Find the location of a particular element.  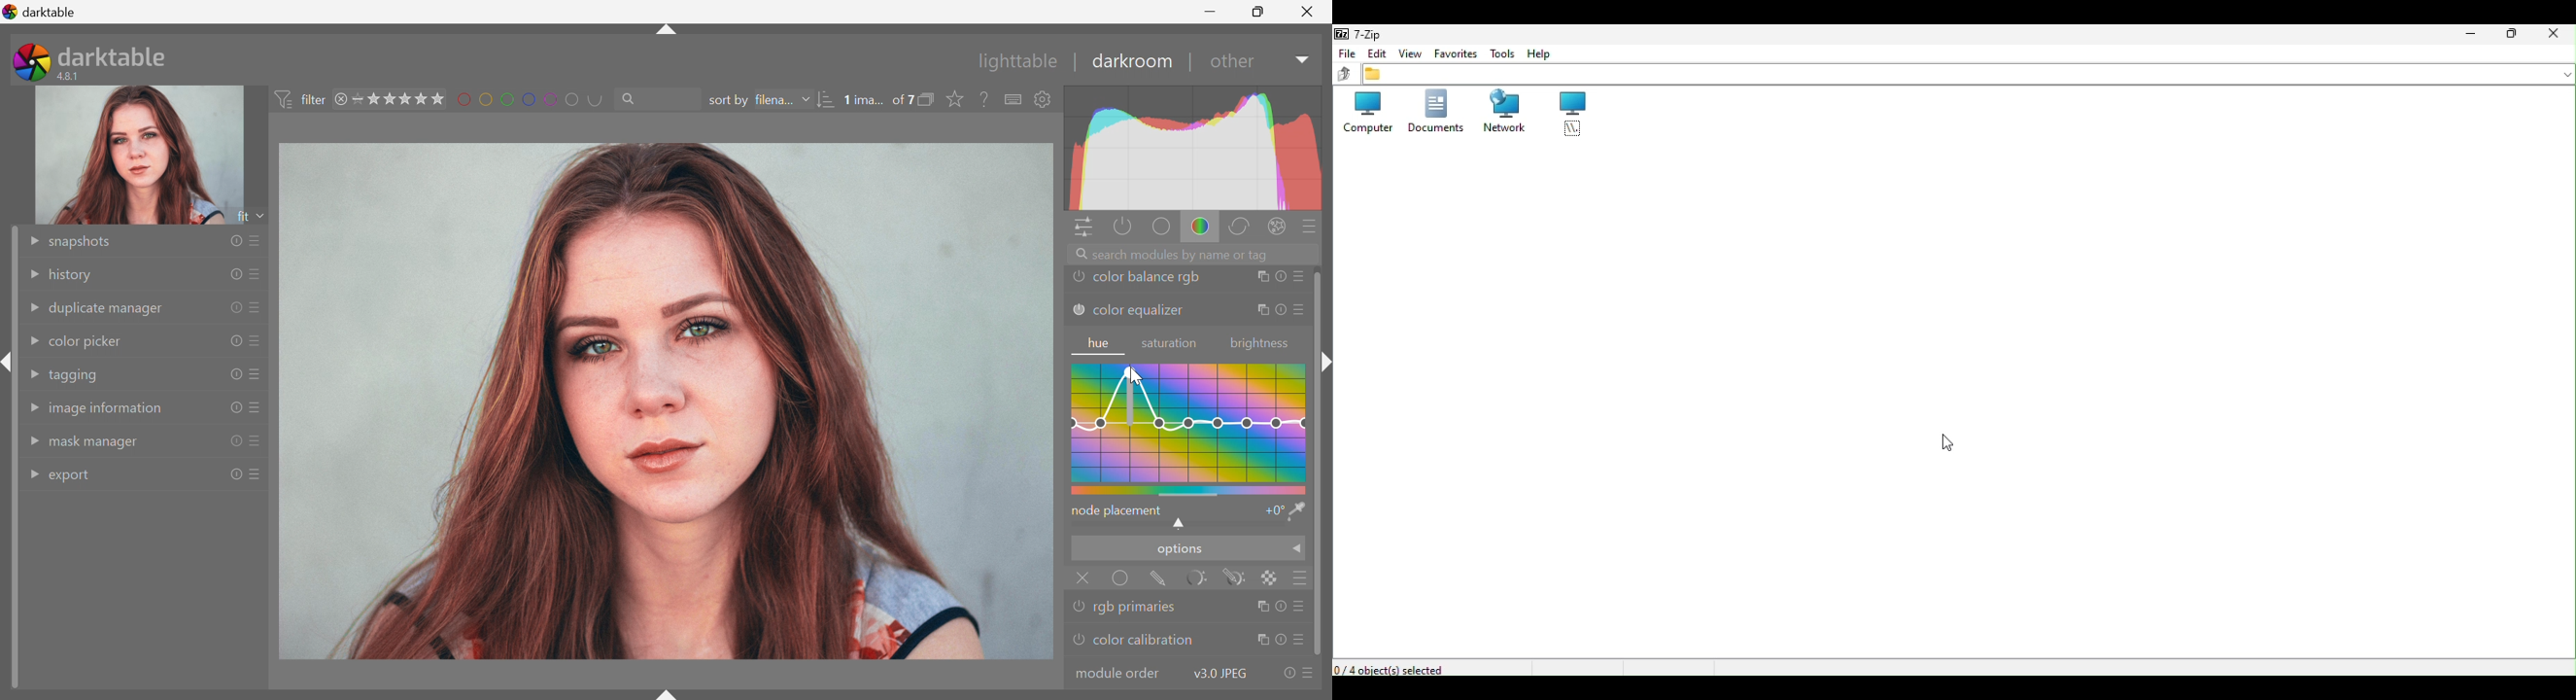

Close is located at coordinates (1081, 577).